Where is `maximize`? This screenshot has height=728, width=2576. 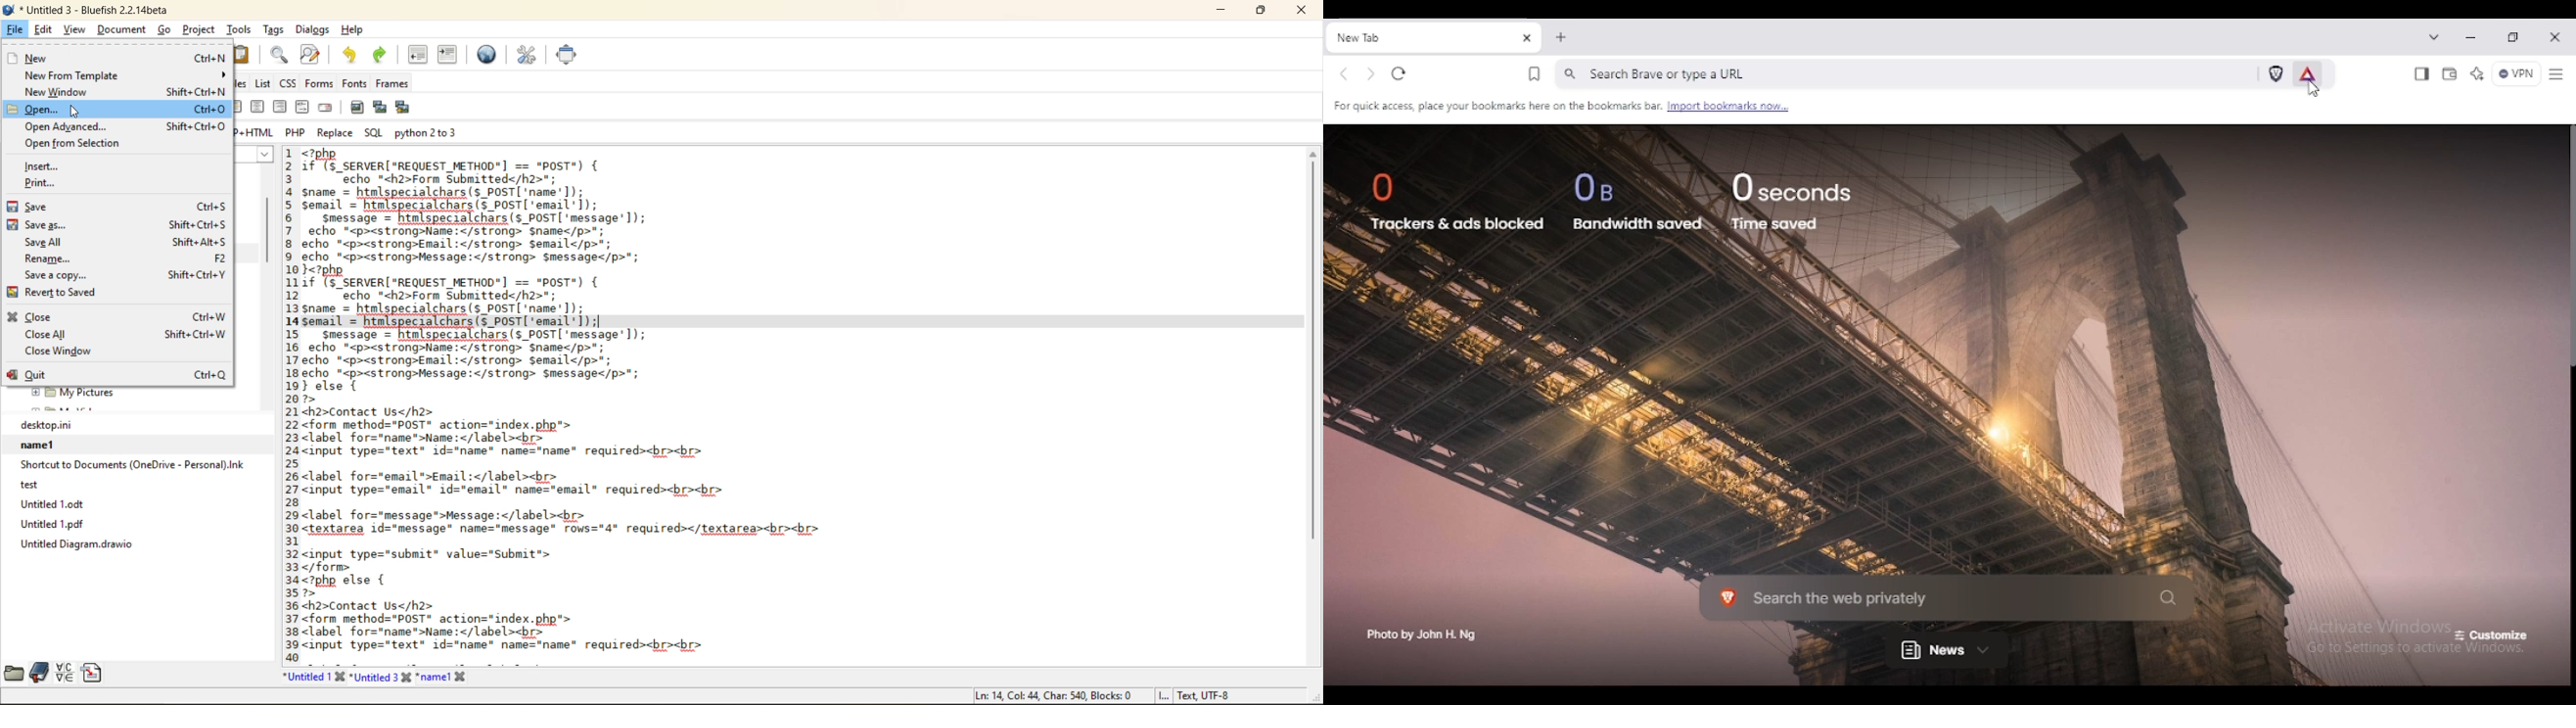
maximize is located at coordinates (1262, 12).